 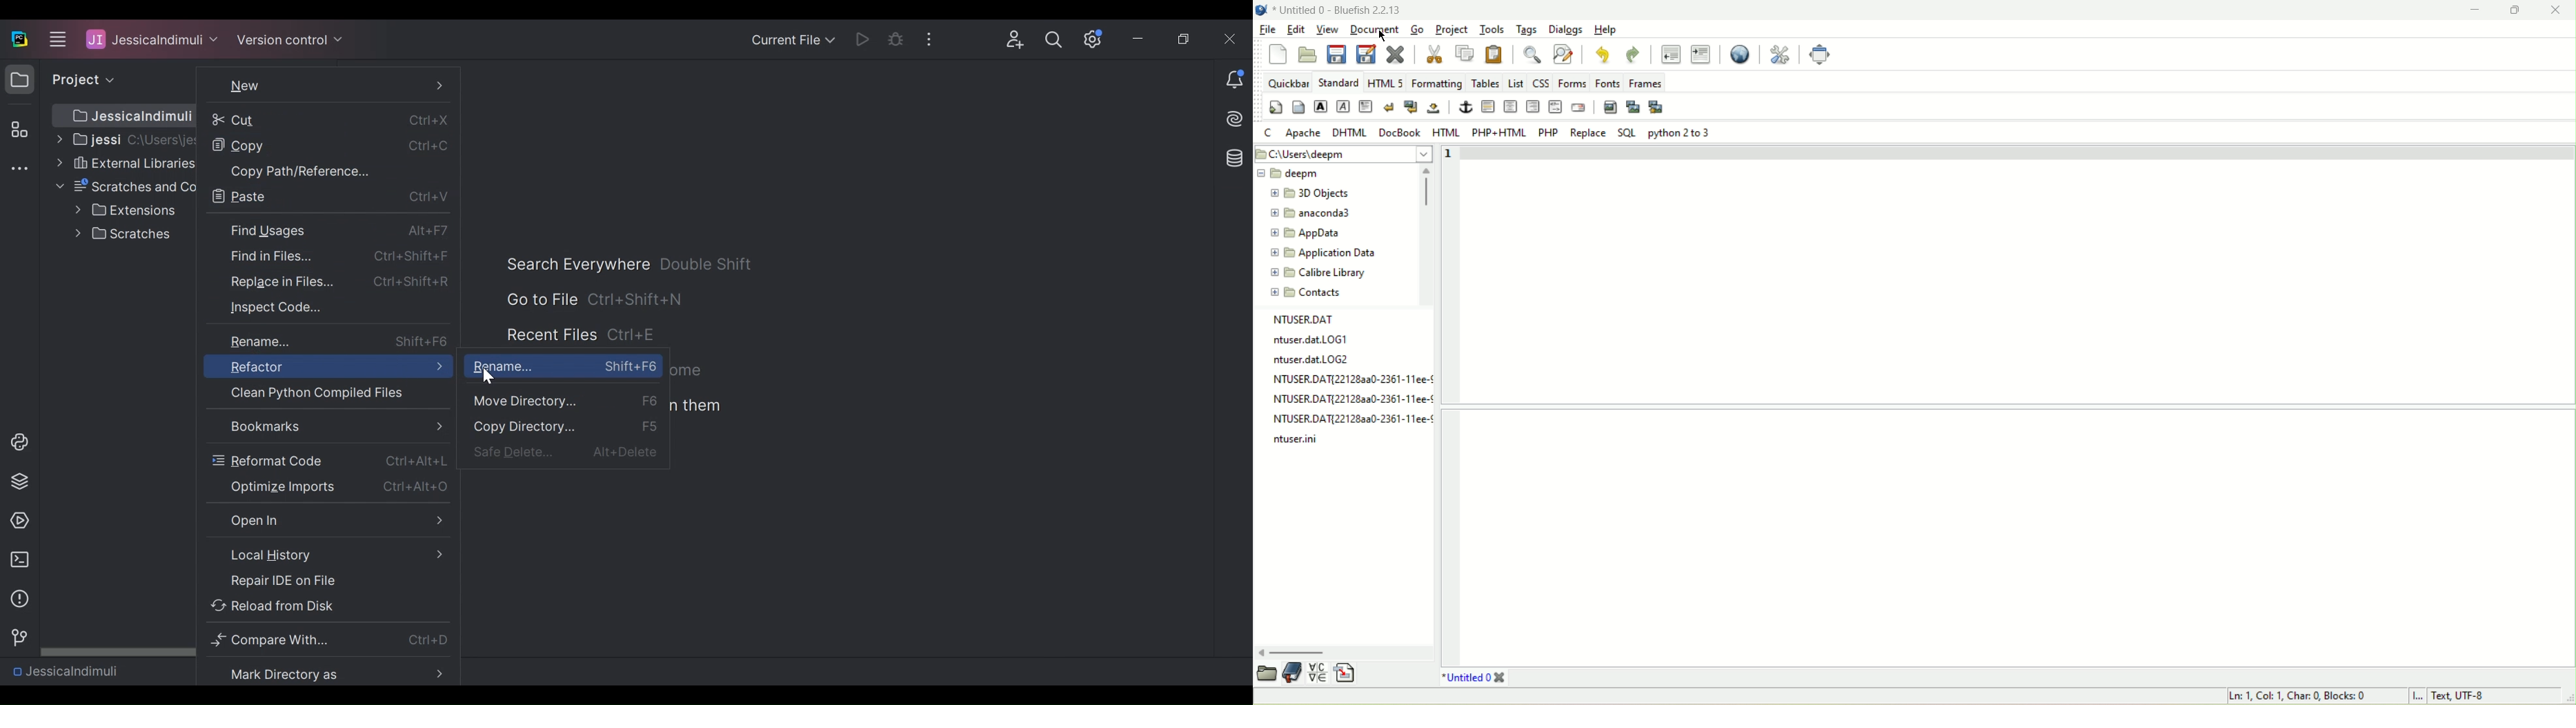 I want to click on tags, so click(x=1527, y=31).